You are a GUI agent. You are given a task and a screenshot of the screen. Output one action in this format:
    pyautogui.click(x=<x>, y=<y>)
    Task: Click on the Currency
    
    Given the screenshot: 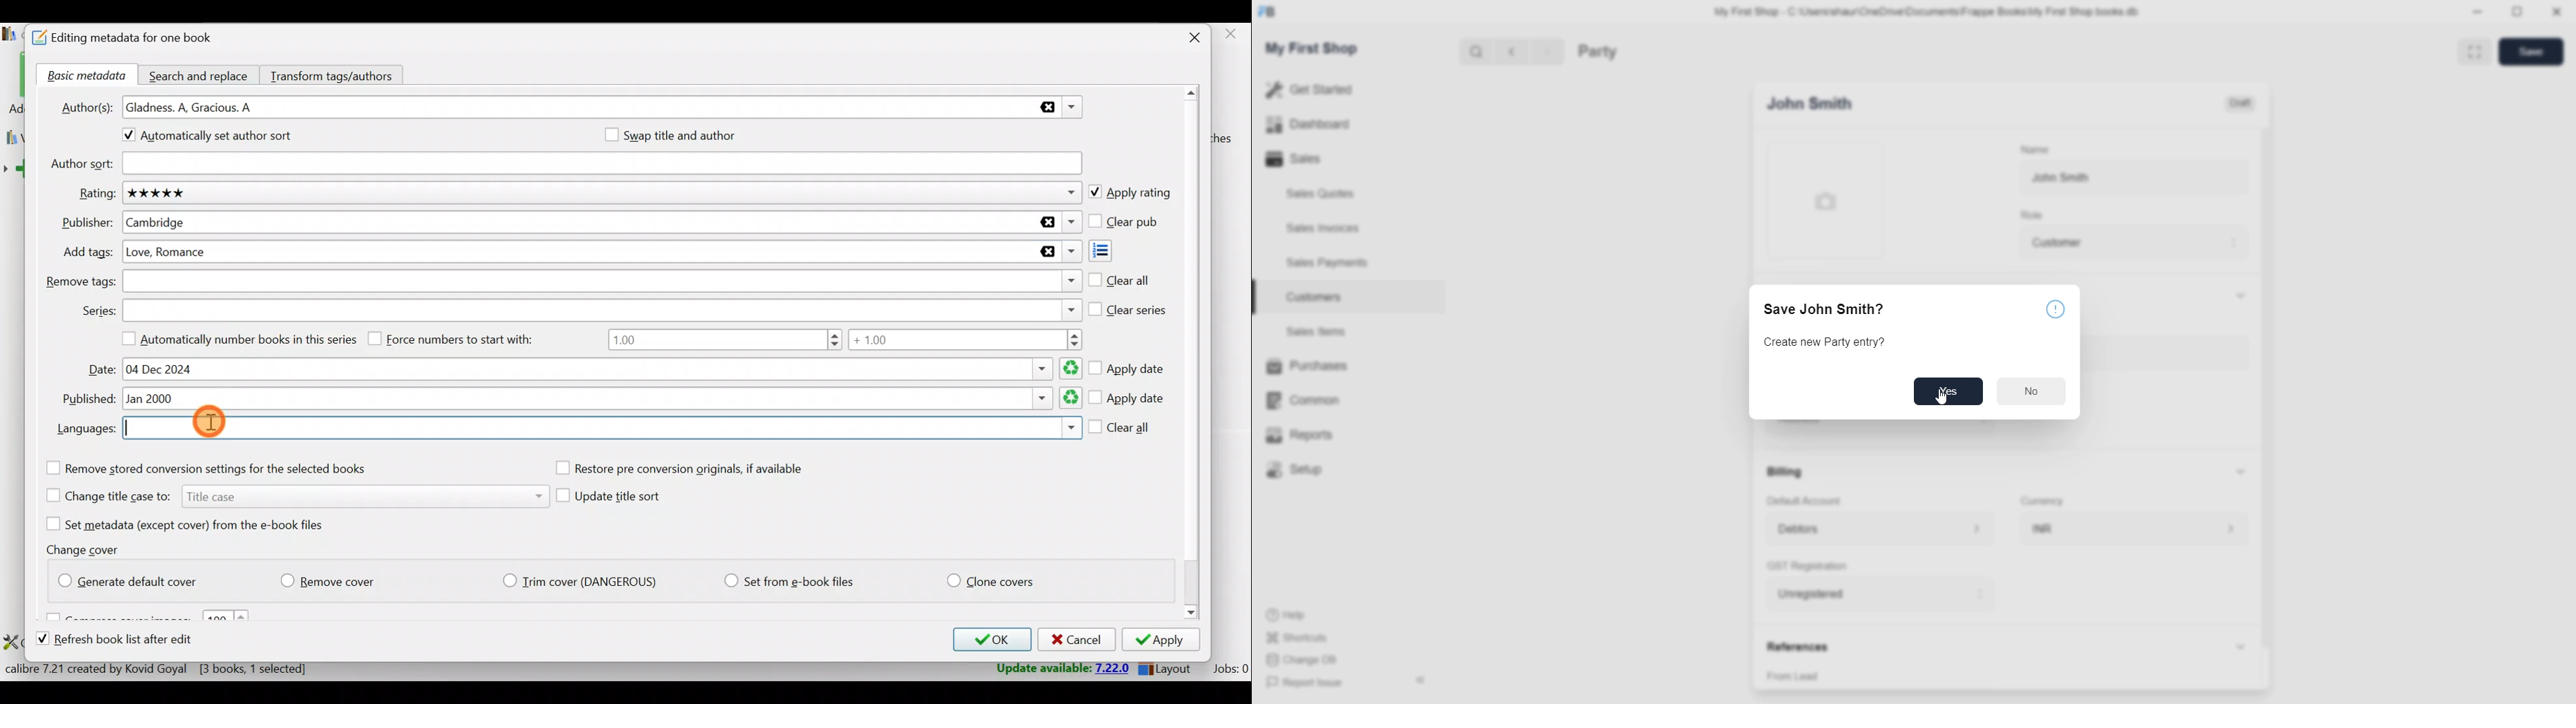 What is the action you would take?
    pyautogui.click(x=2046, y=502)
    